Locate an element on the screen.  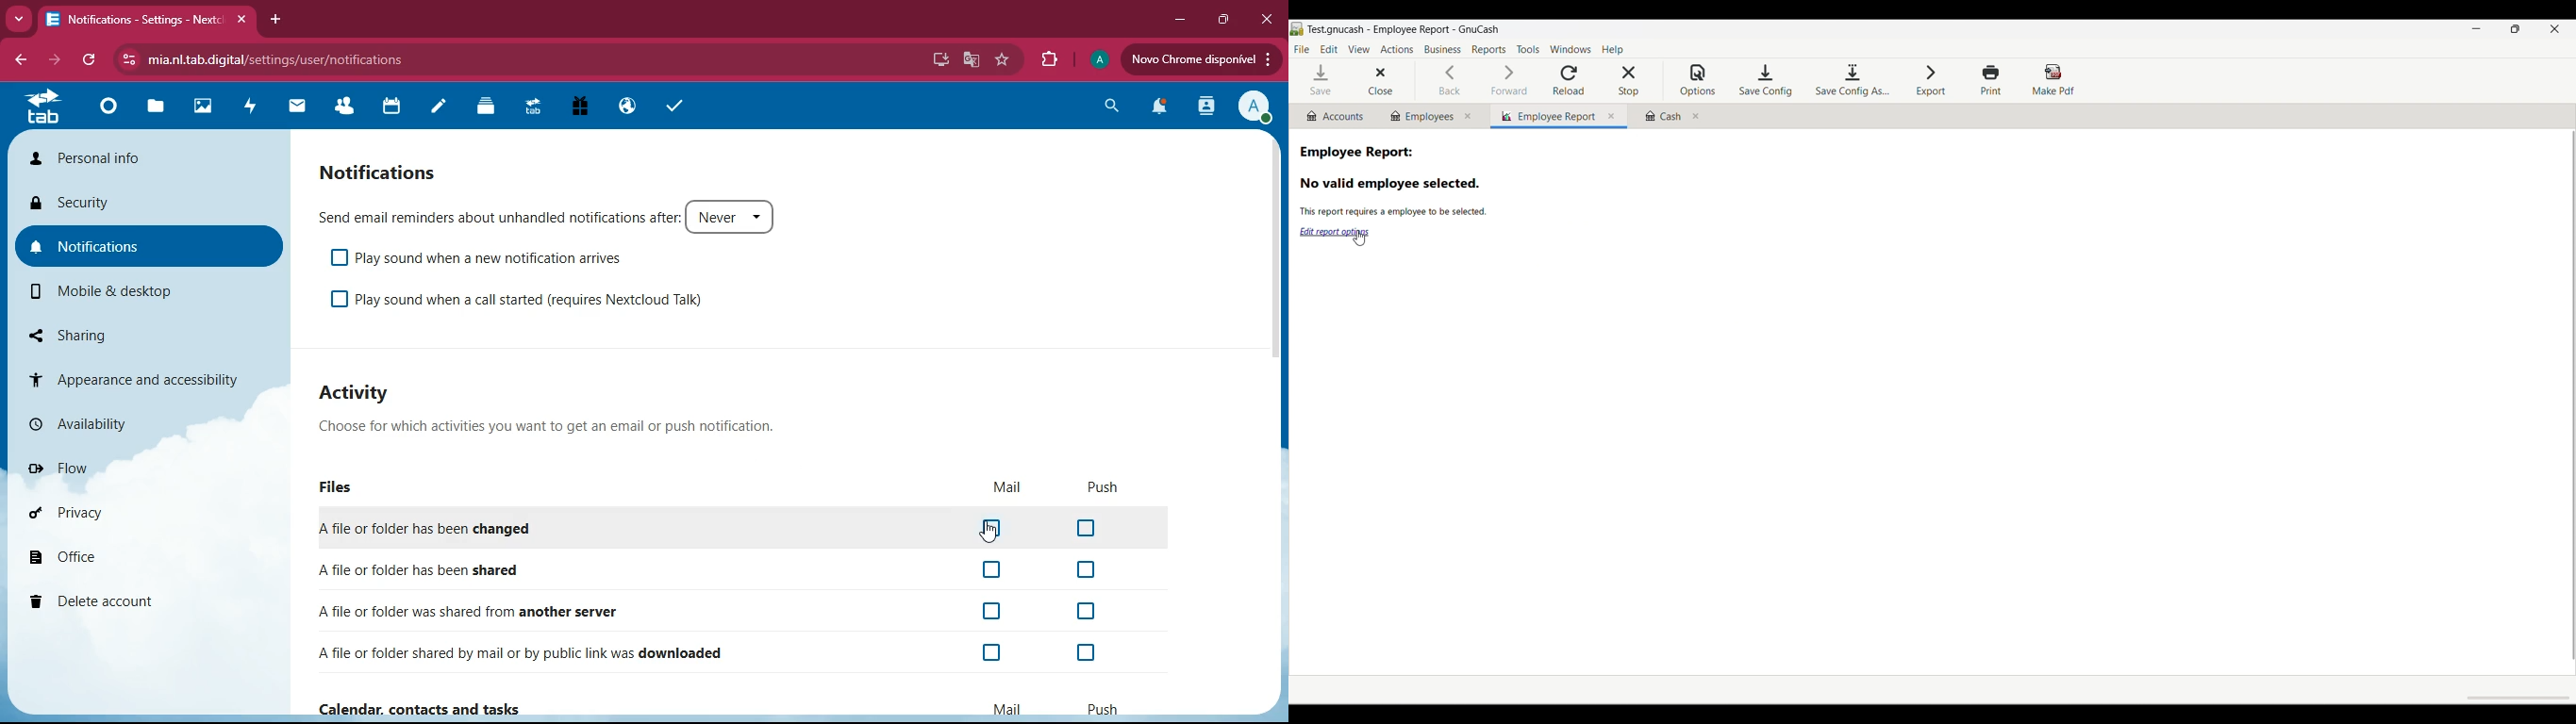
password is located at coordinates (913, 61).